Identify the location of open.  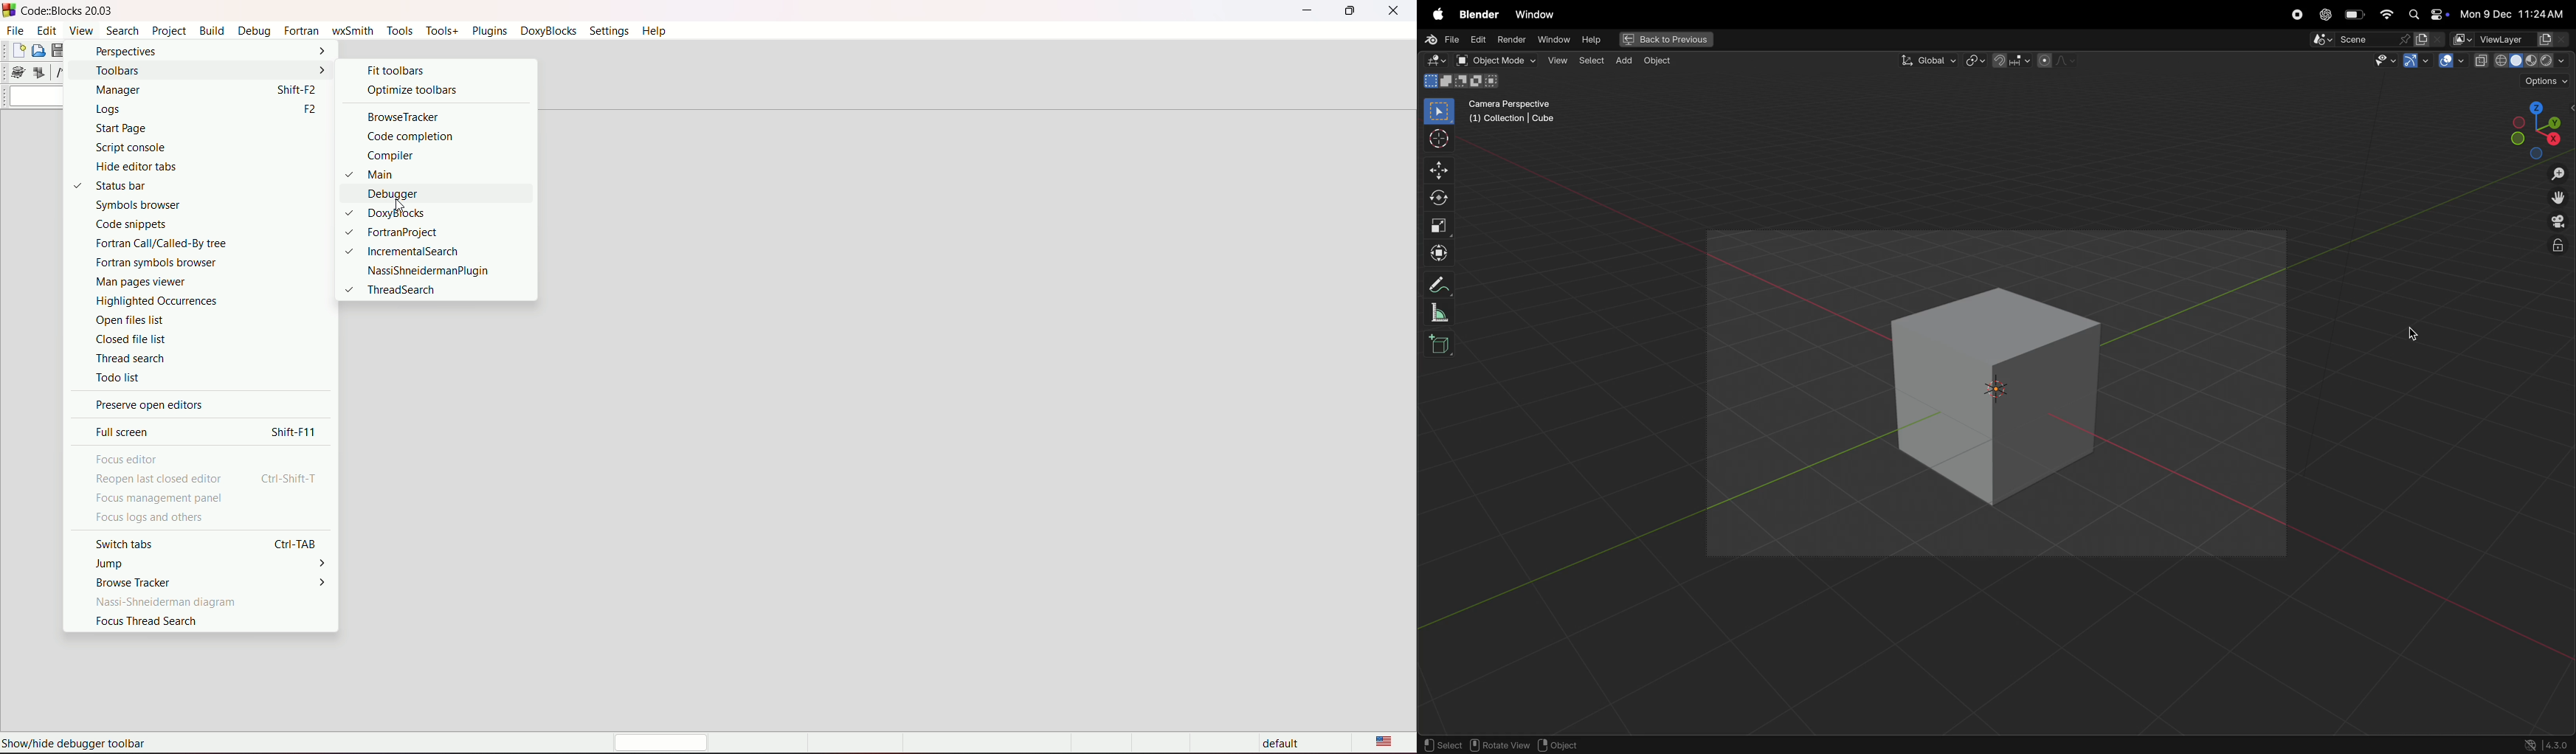
(38, 51).